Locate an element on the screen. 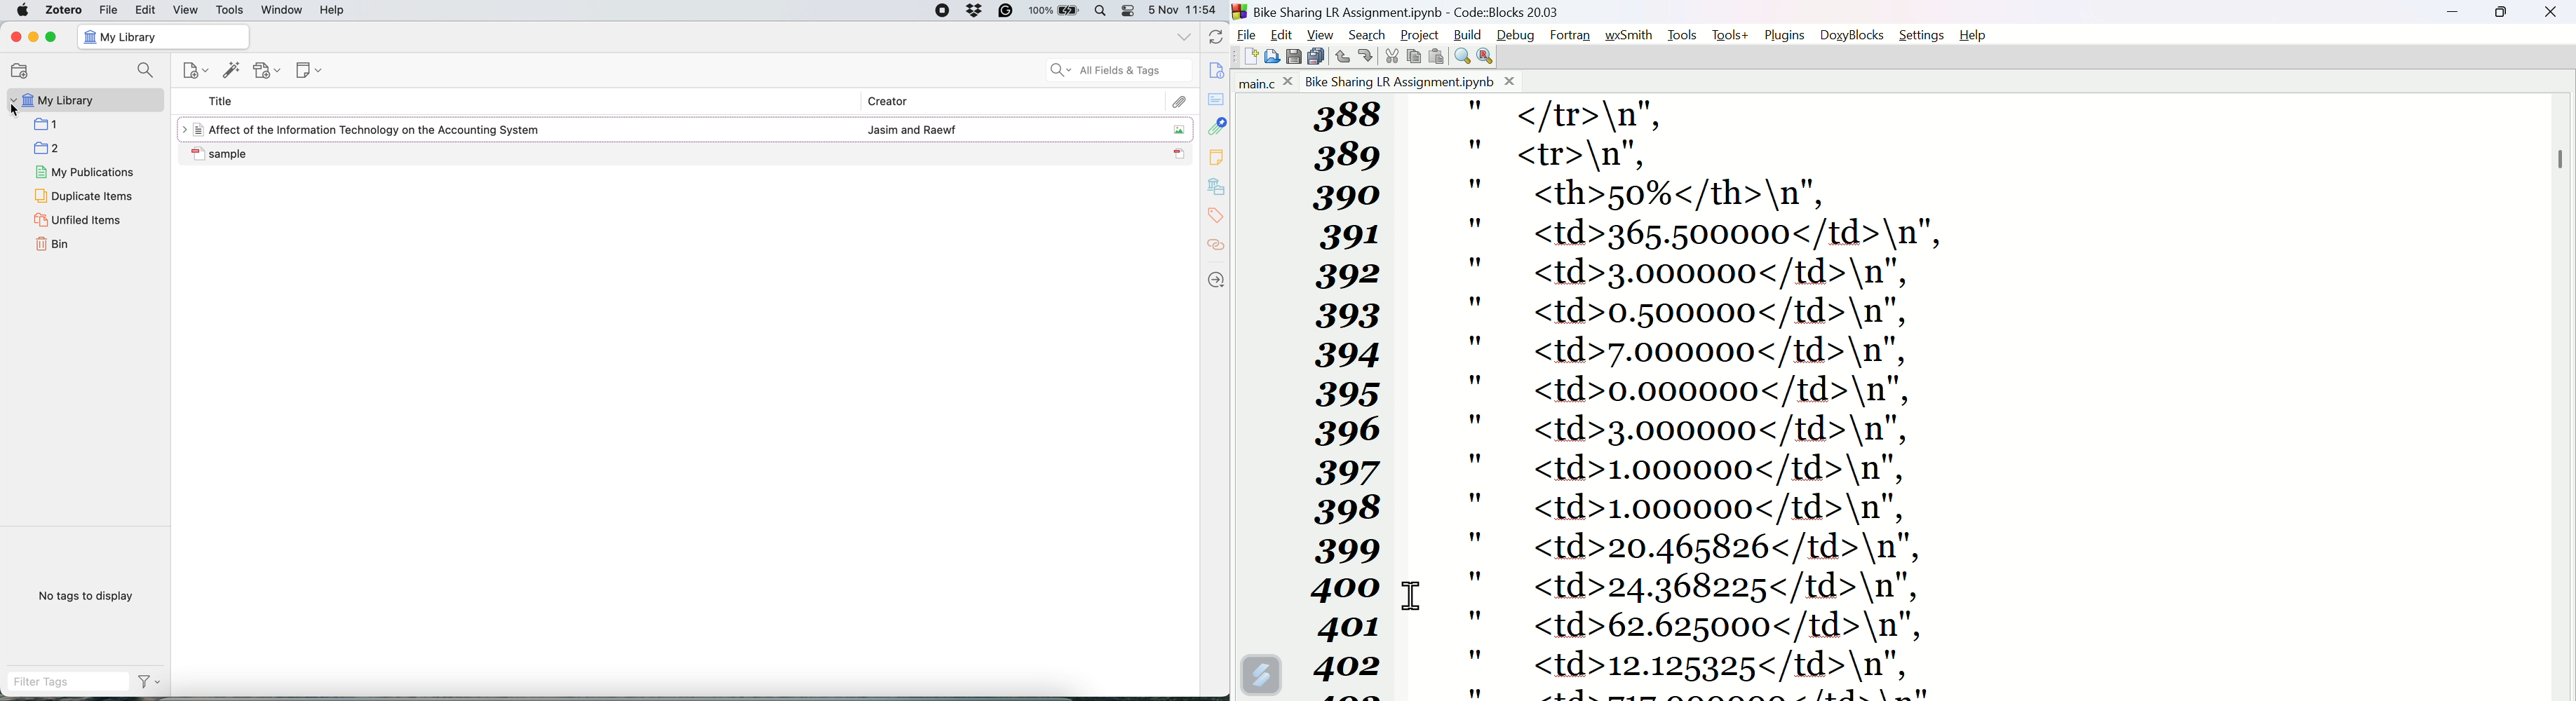  Wxsmith is located at coordinates (1629, 34).